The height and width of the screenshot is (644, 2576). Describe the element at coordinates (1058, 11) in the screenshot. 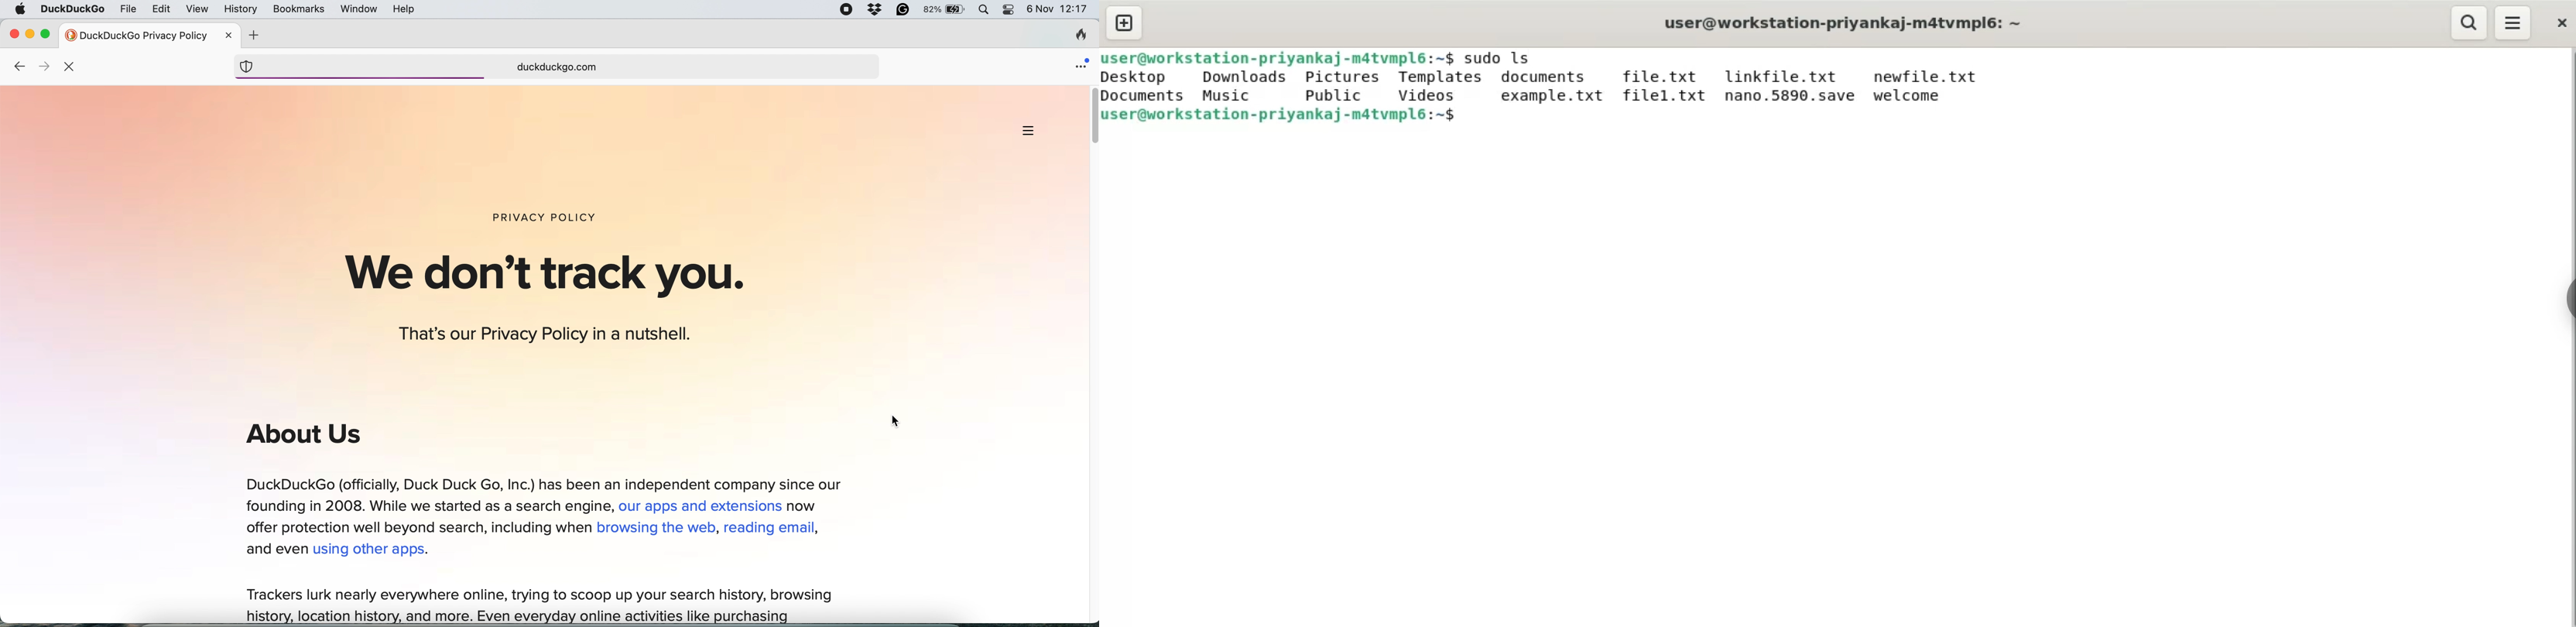

I see `6 Nov 12:17` at that location.